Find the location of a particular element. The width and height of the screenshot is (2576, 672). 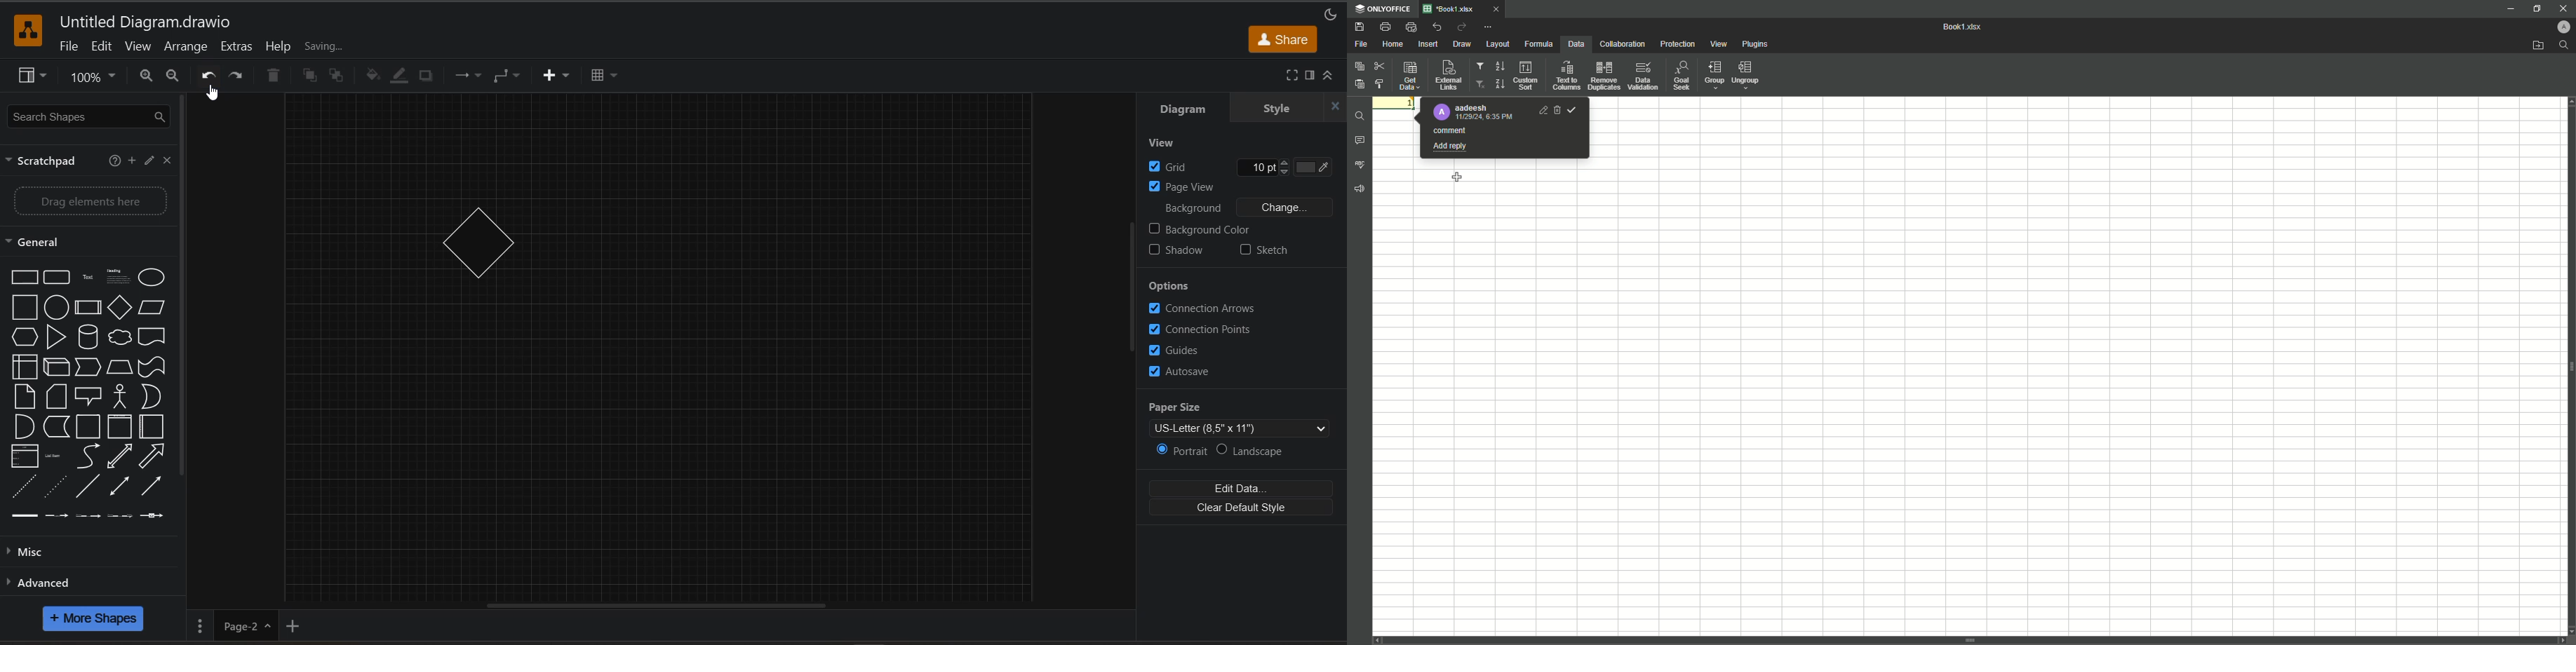

edit is located at coordinates (150, 162).